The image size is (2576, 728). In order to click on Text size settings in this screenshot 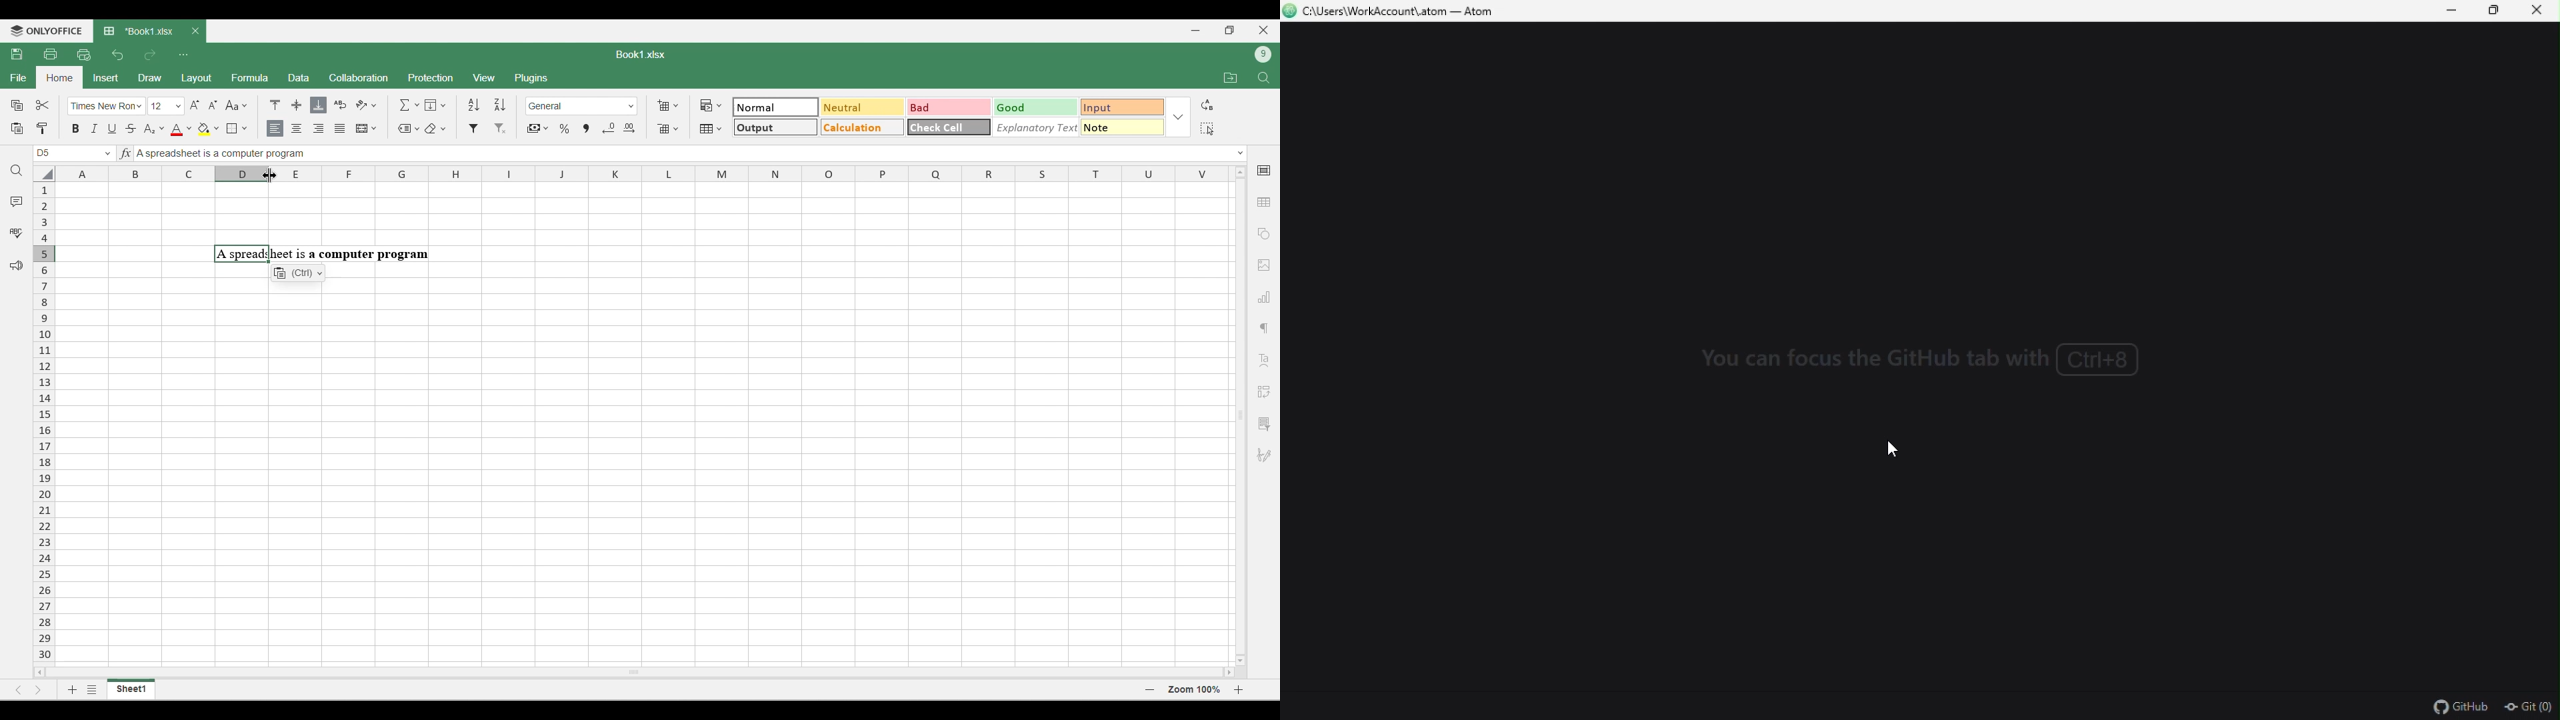, I will do `click(185, 105)`.